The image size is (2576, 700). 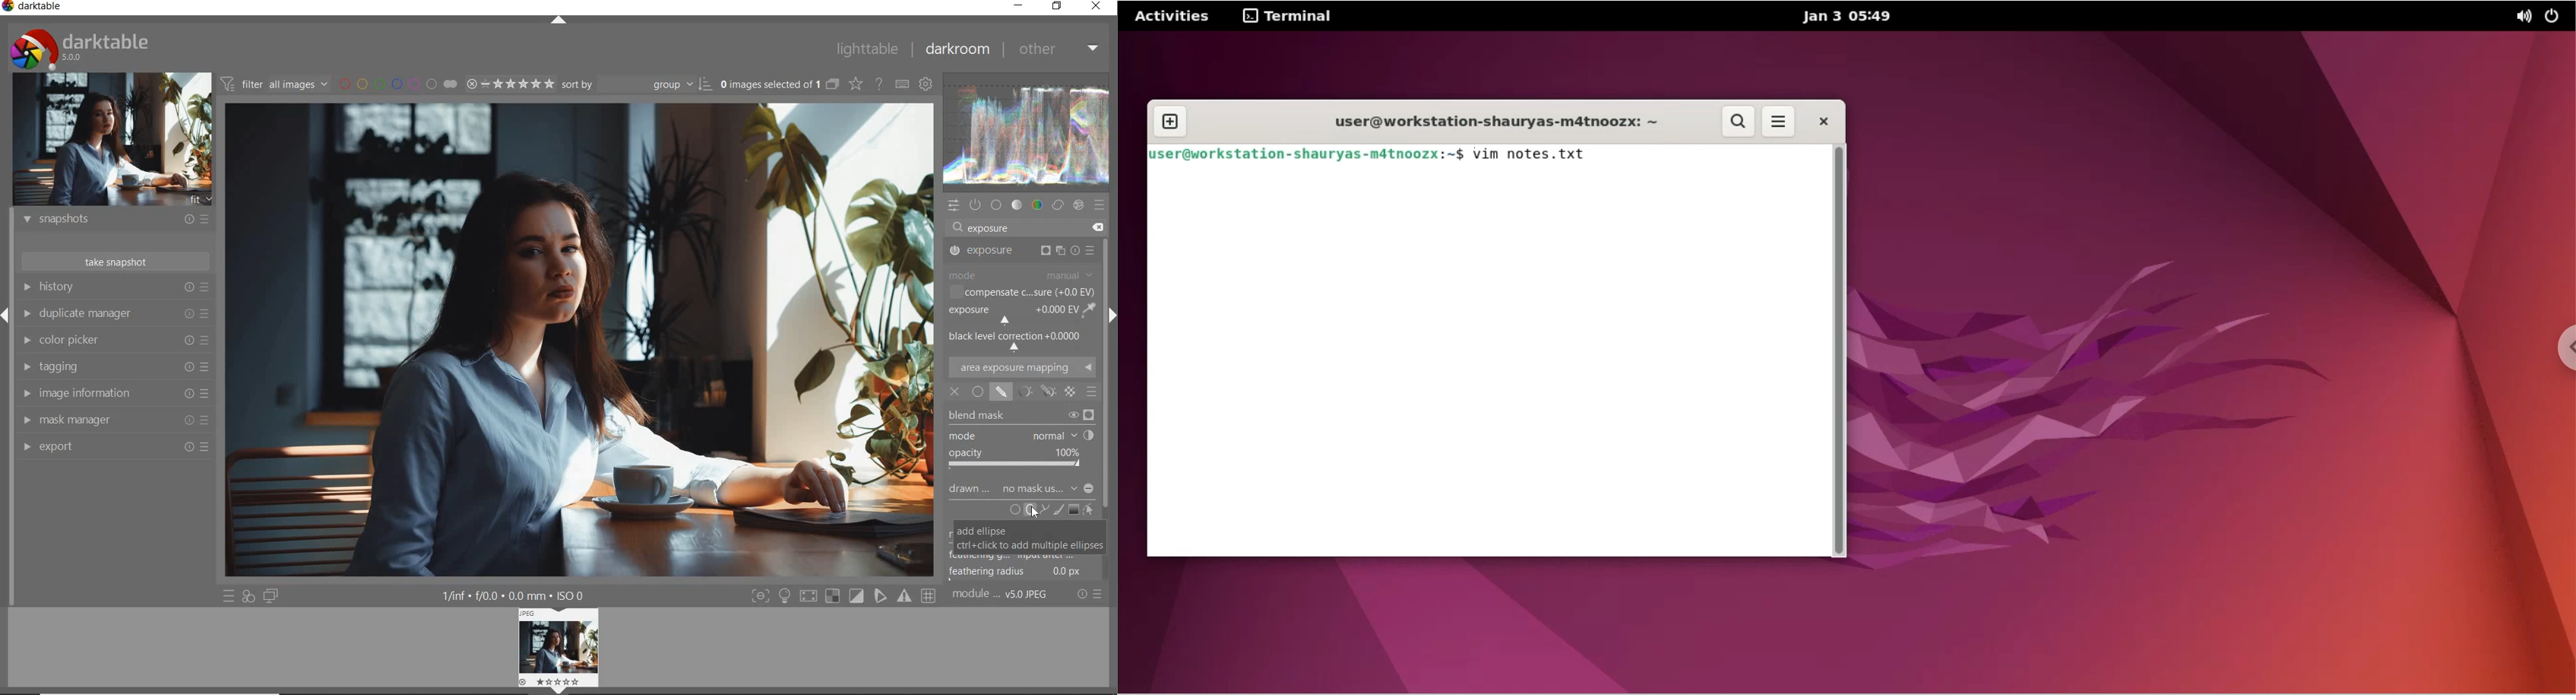 I want to click on BLENDING MODE, so click(x=1092, y=393).